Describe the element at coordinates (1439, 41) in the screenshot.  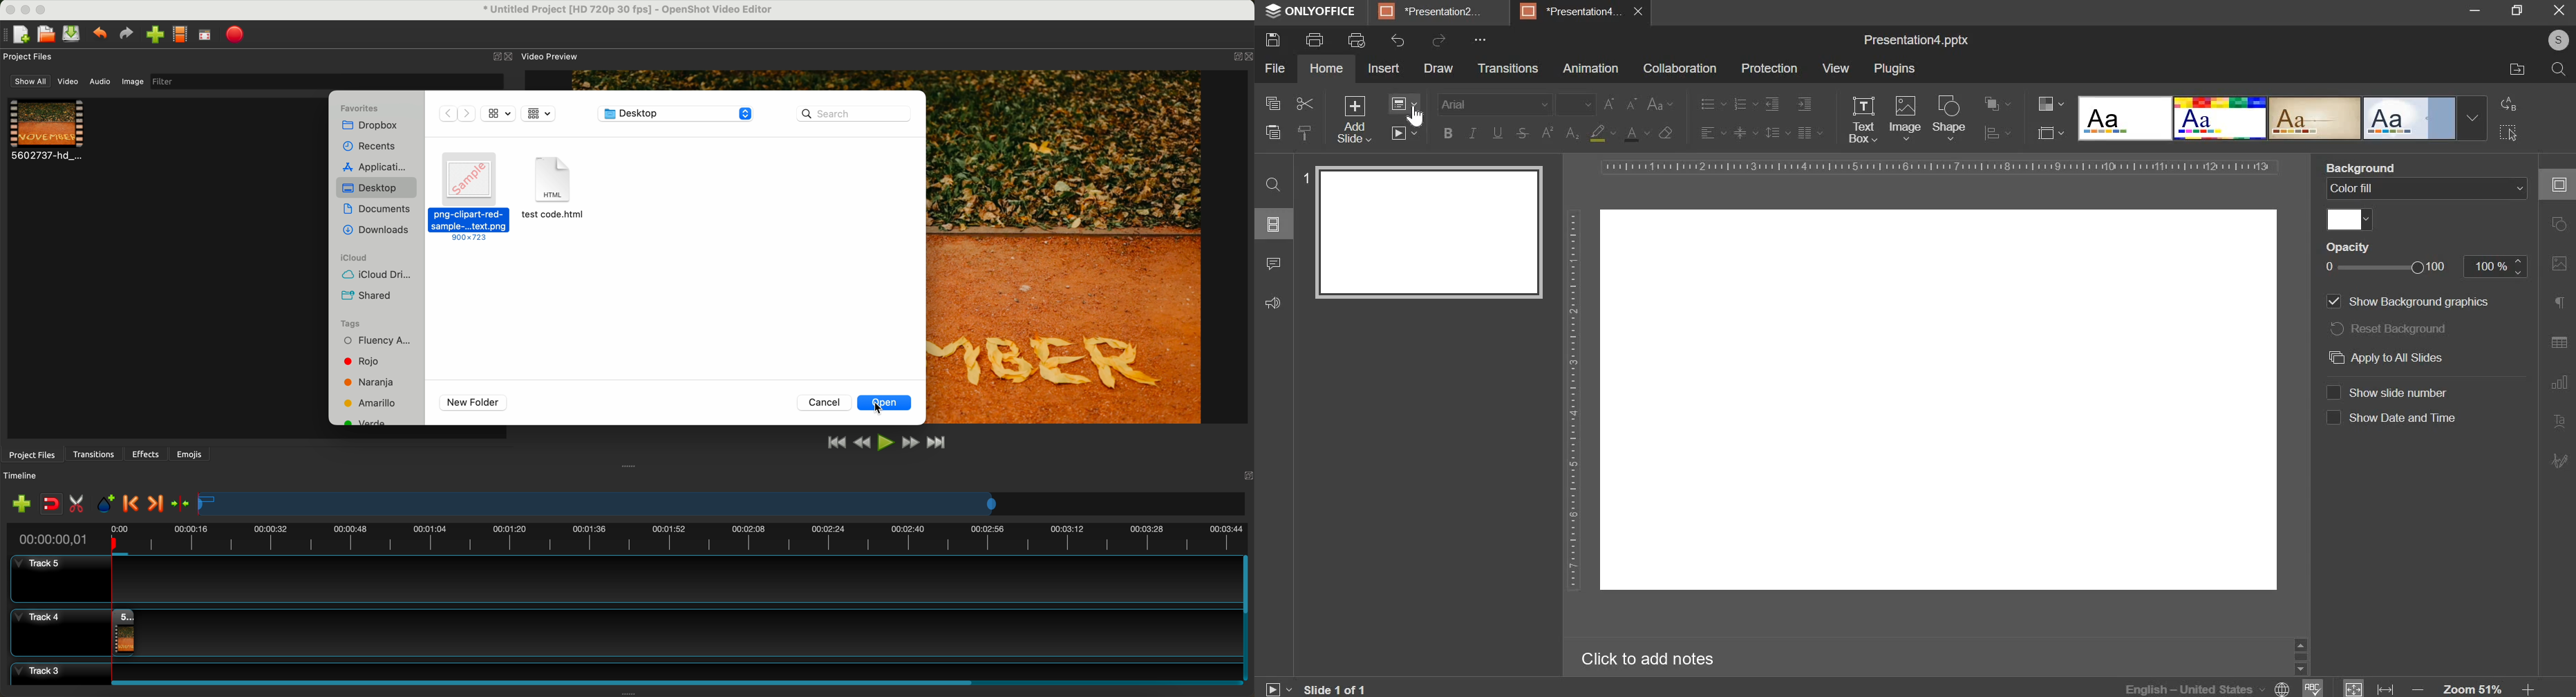
I see `redo` at that location.